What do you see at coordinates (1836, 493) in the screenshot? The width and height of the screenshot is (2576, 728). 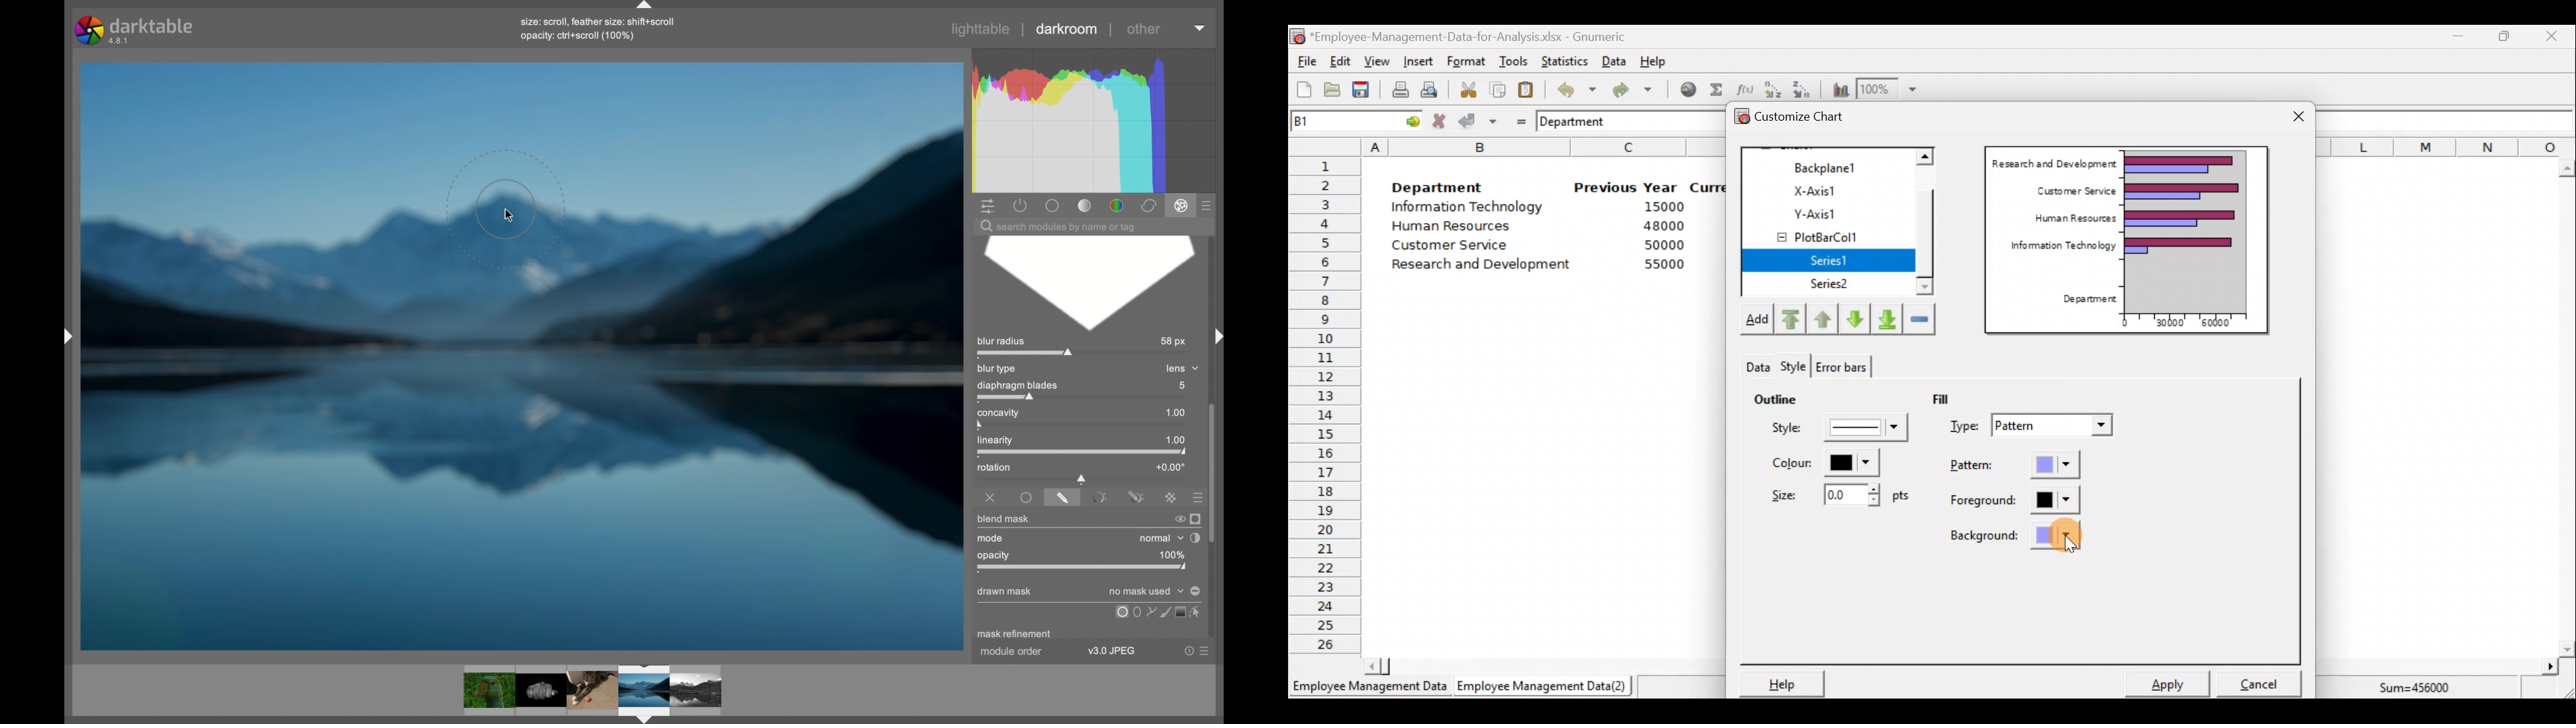 I see `Size` at bounding box center [1836, 493].